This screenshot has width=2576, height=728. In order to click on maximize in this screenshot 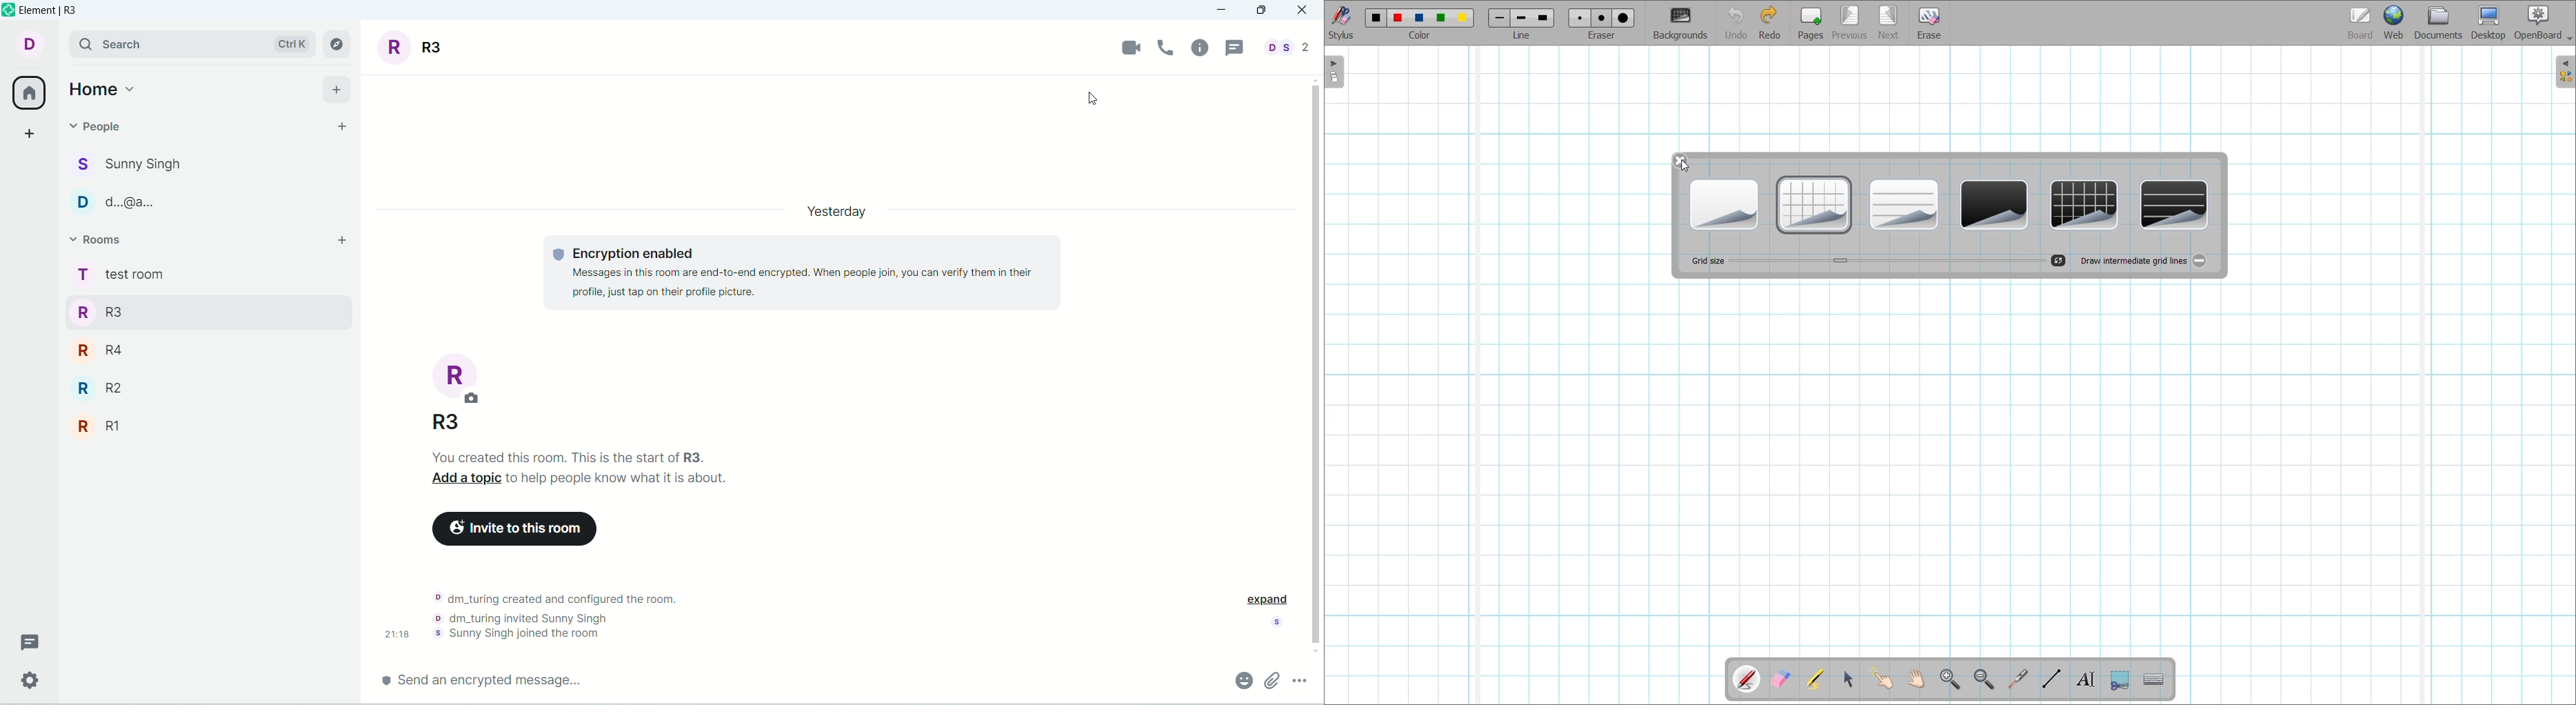, I will do `click(1261, 12)`.